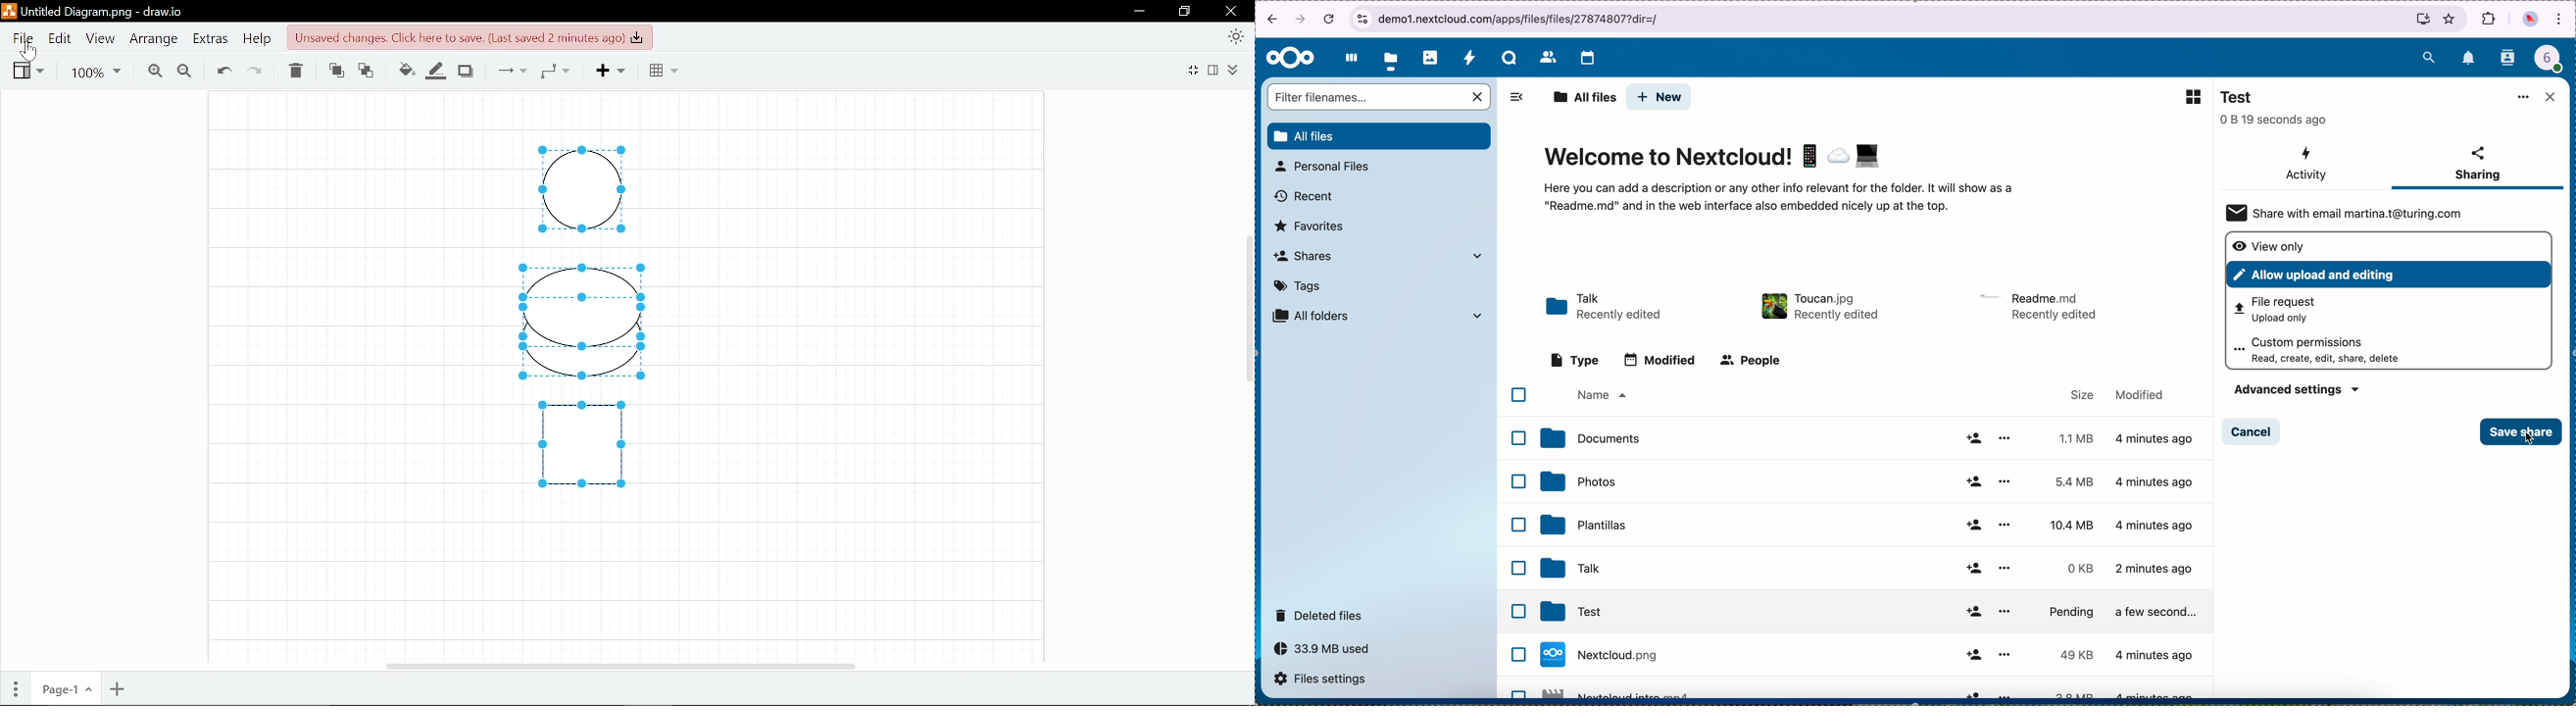 The image size is (2576, 728). Describe the element at coordinates (1377, 255) in the screenshot. I see `shares` at that location.